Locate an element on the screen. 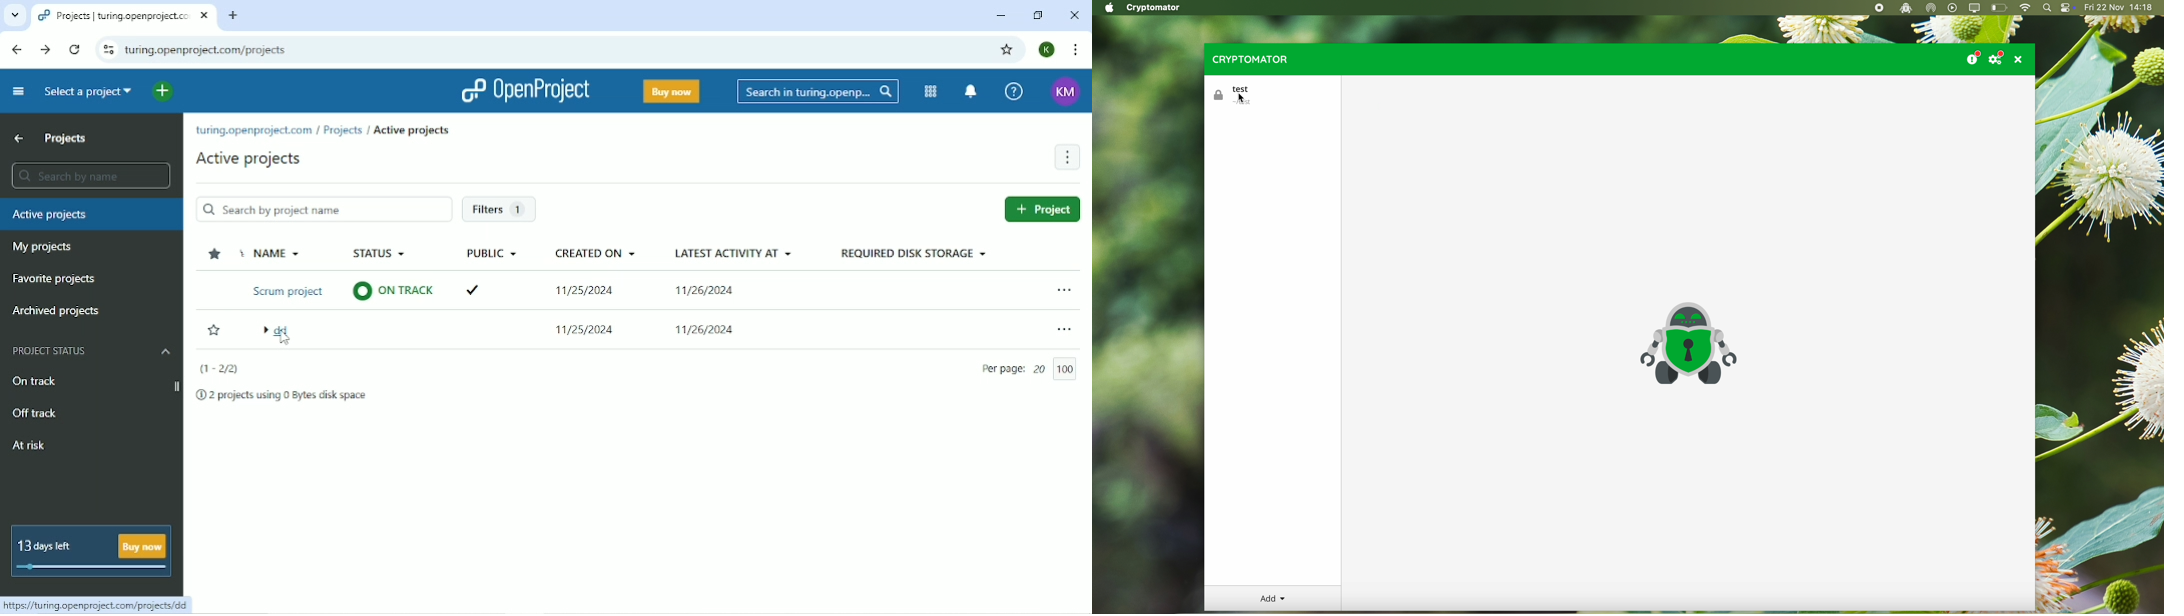 Image resolution: width=2184 pixels, height=616 pixels. Search by name is located at coordinates (90, 176).